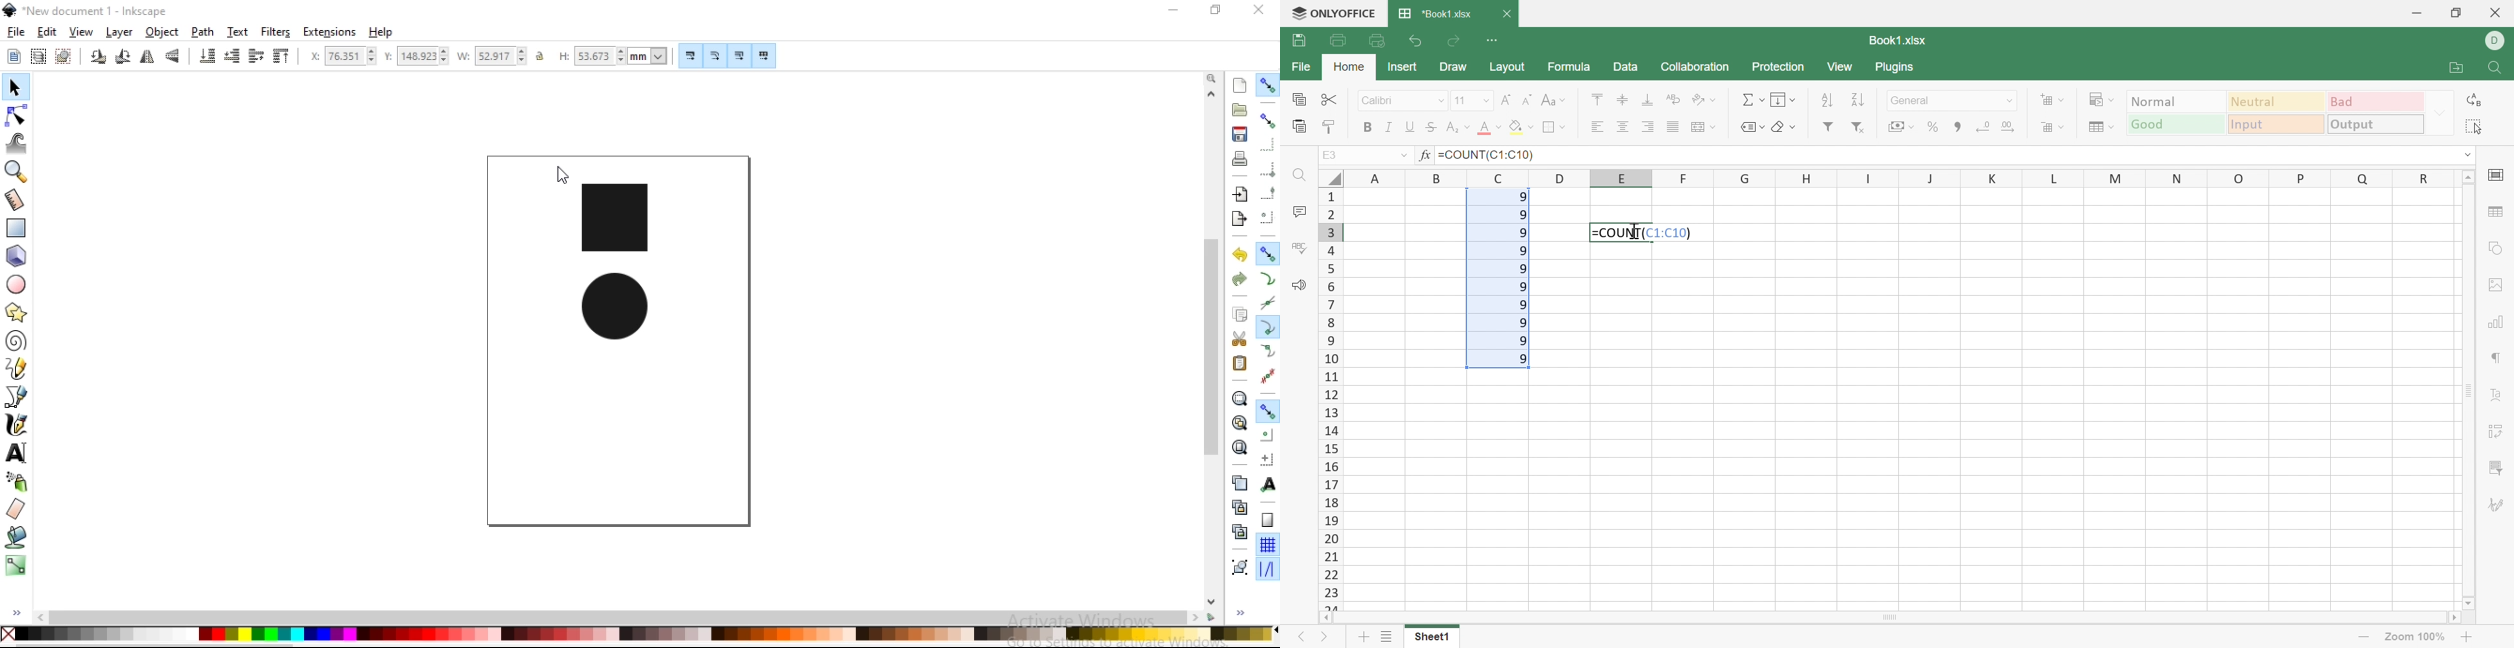  What do you see at coordinates (2497, 12) in the screenshot?
I see `Close` at bounding box center [2497, 12].